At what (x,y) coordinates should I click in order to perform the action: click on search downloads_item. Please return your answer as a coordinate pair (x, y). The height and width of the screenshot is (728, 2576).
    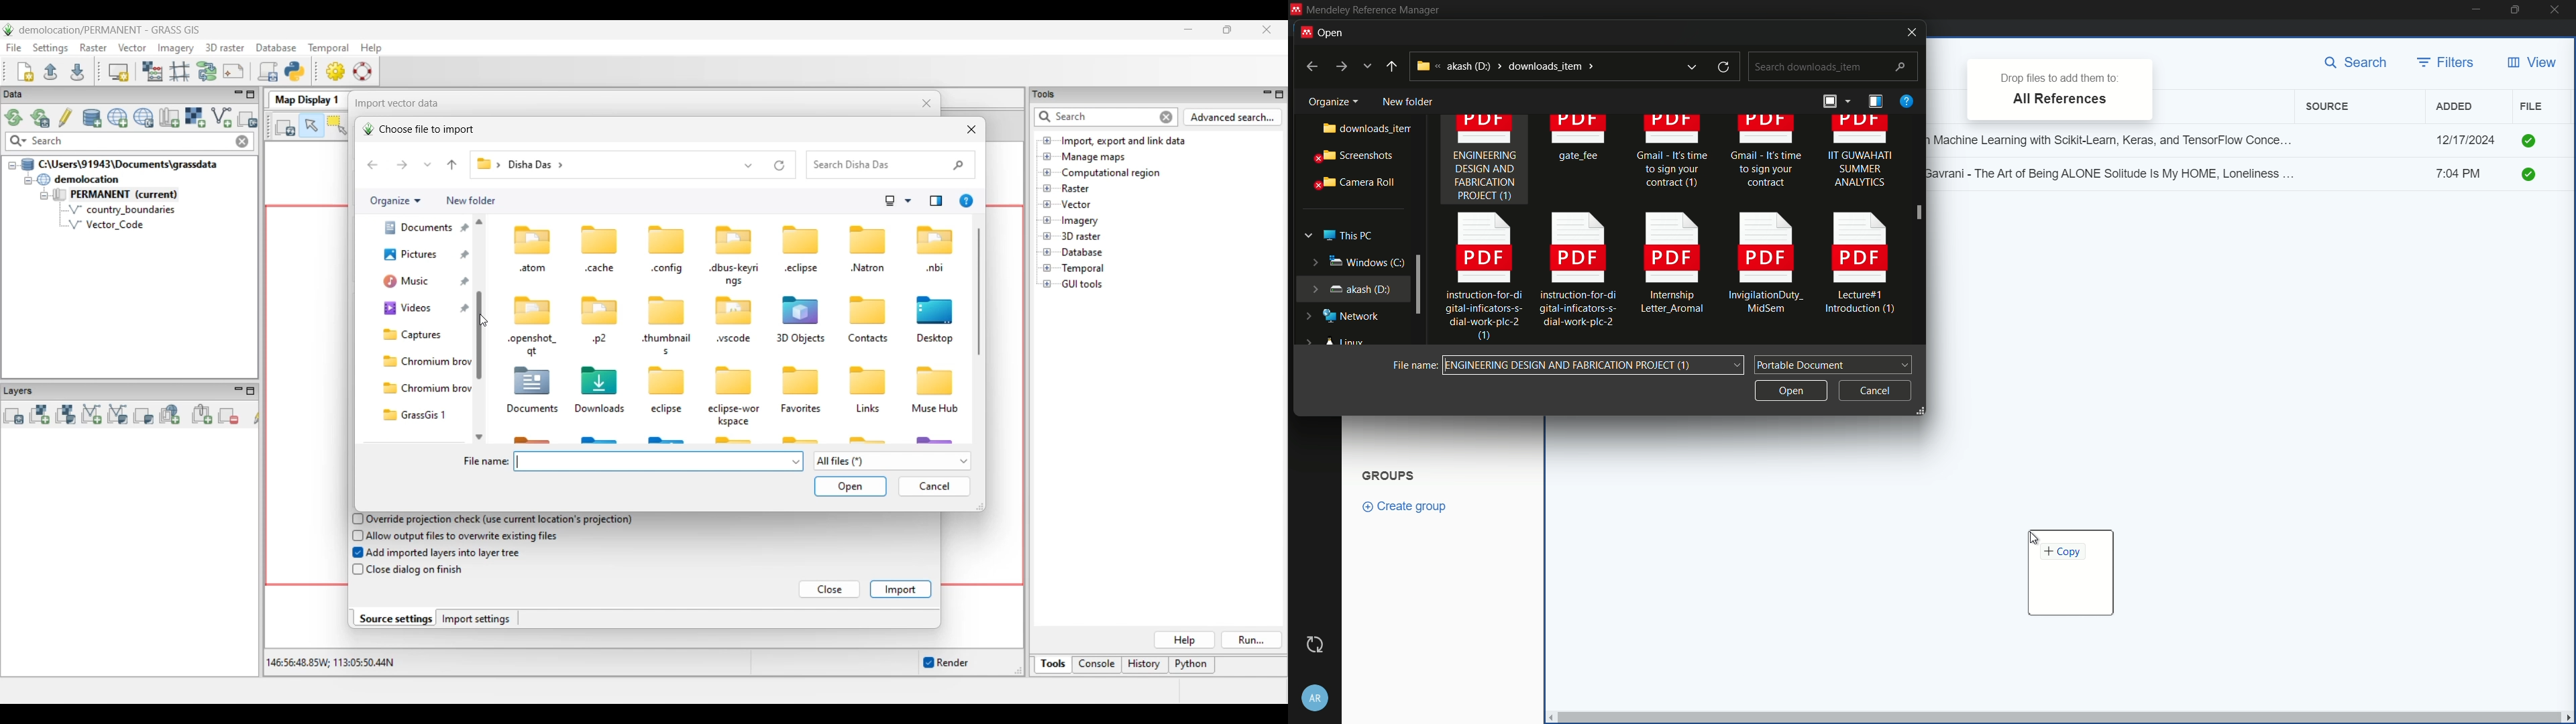
    Looking at the image, I should click on (1831, 67).